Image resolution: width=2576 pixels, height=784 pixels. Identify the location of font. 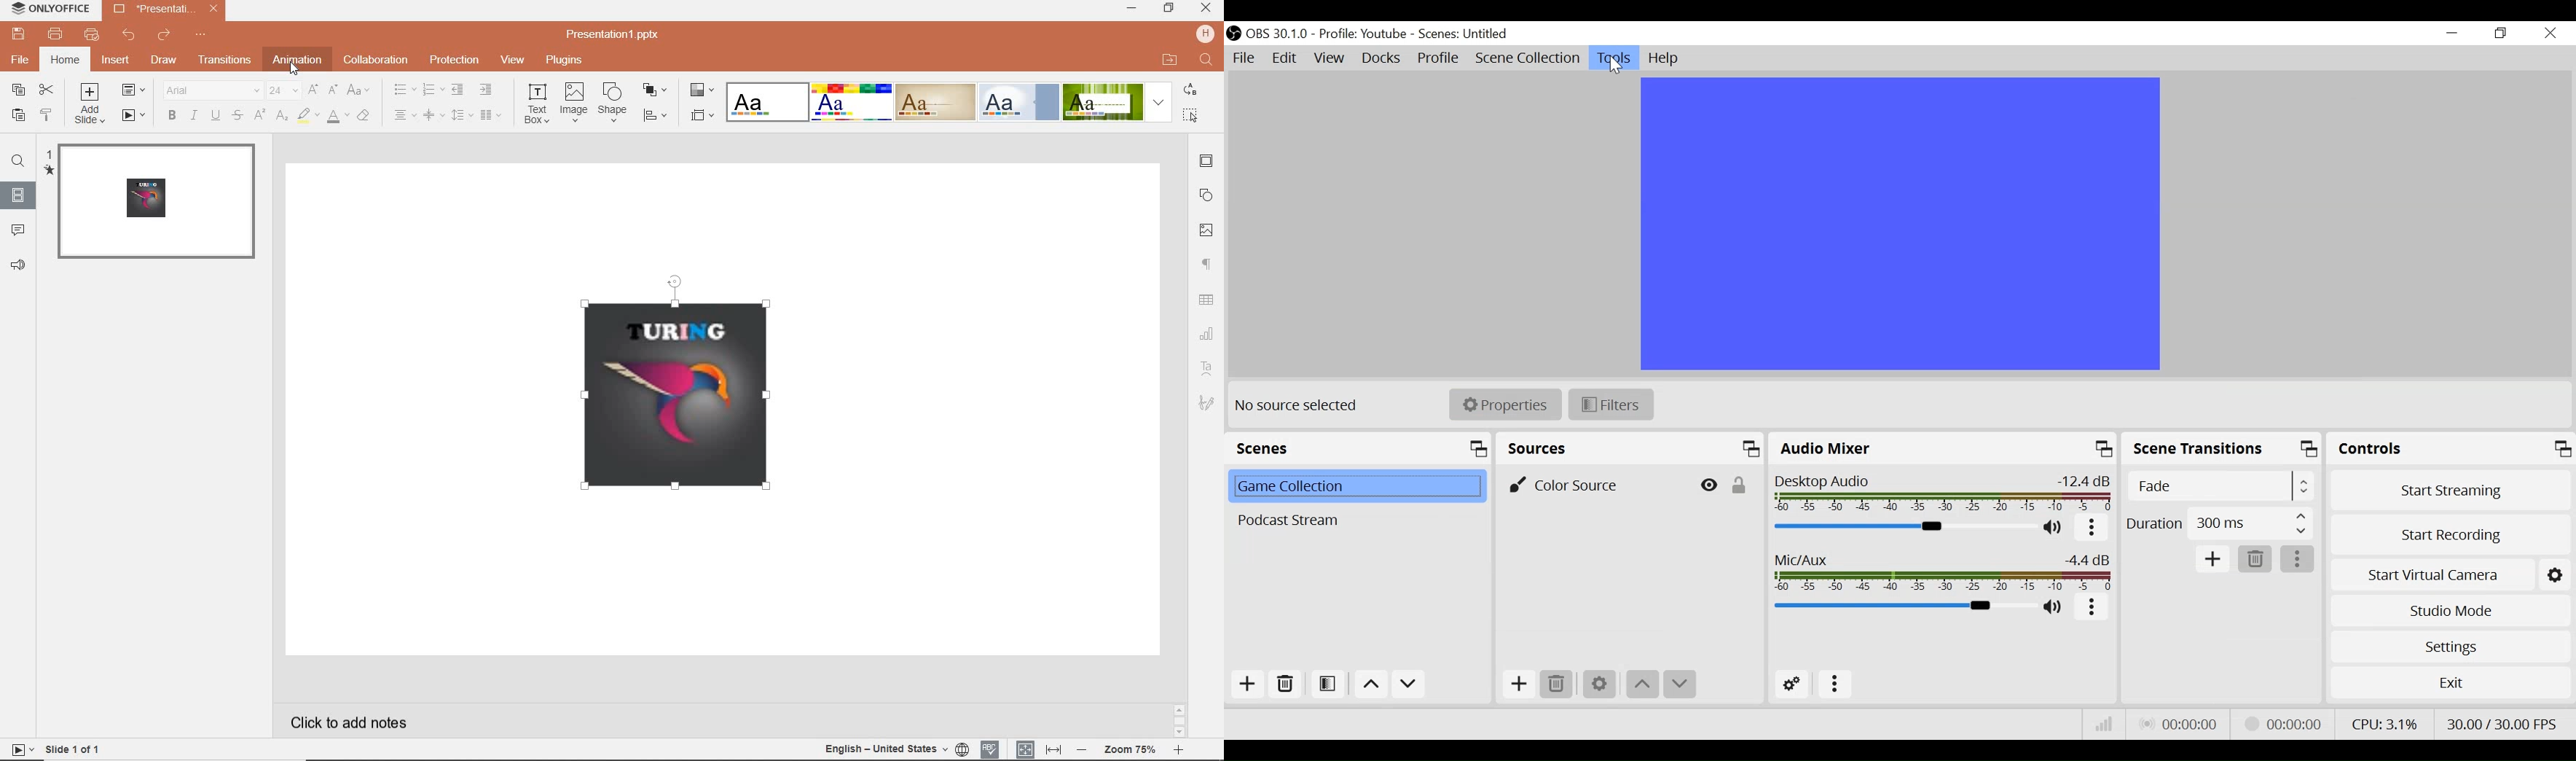
(211, 90).